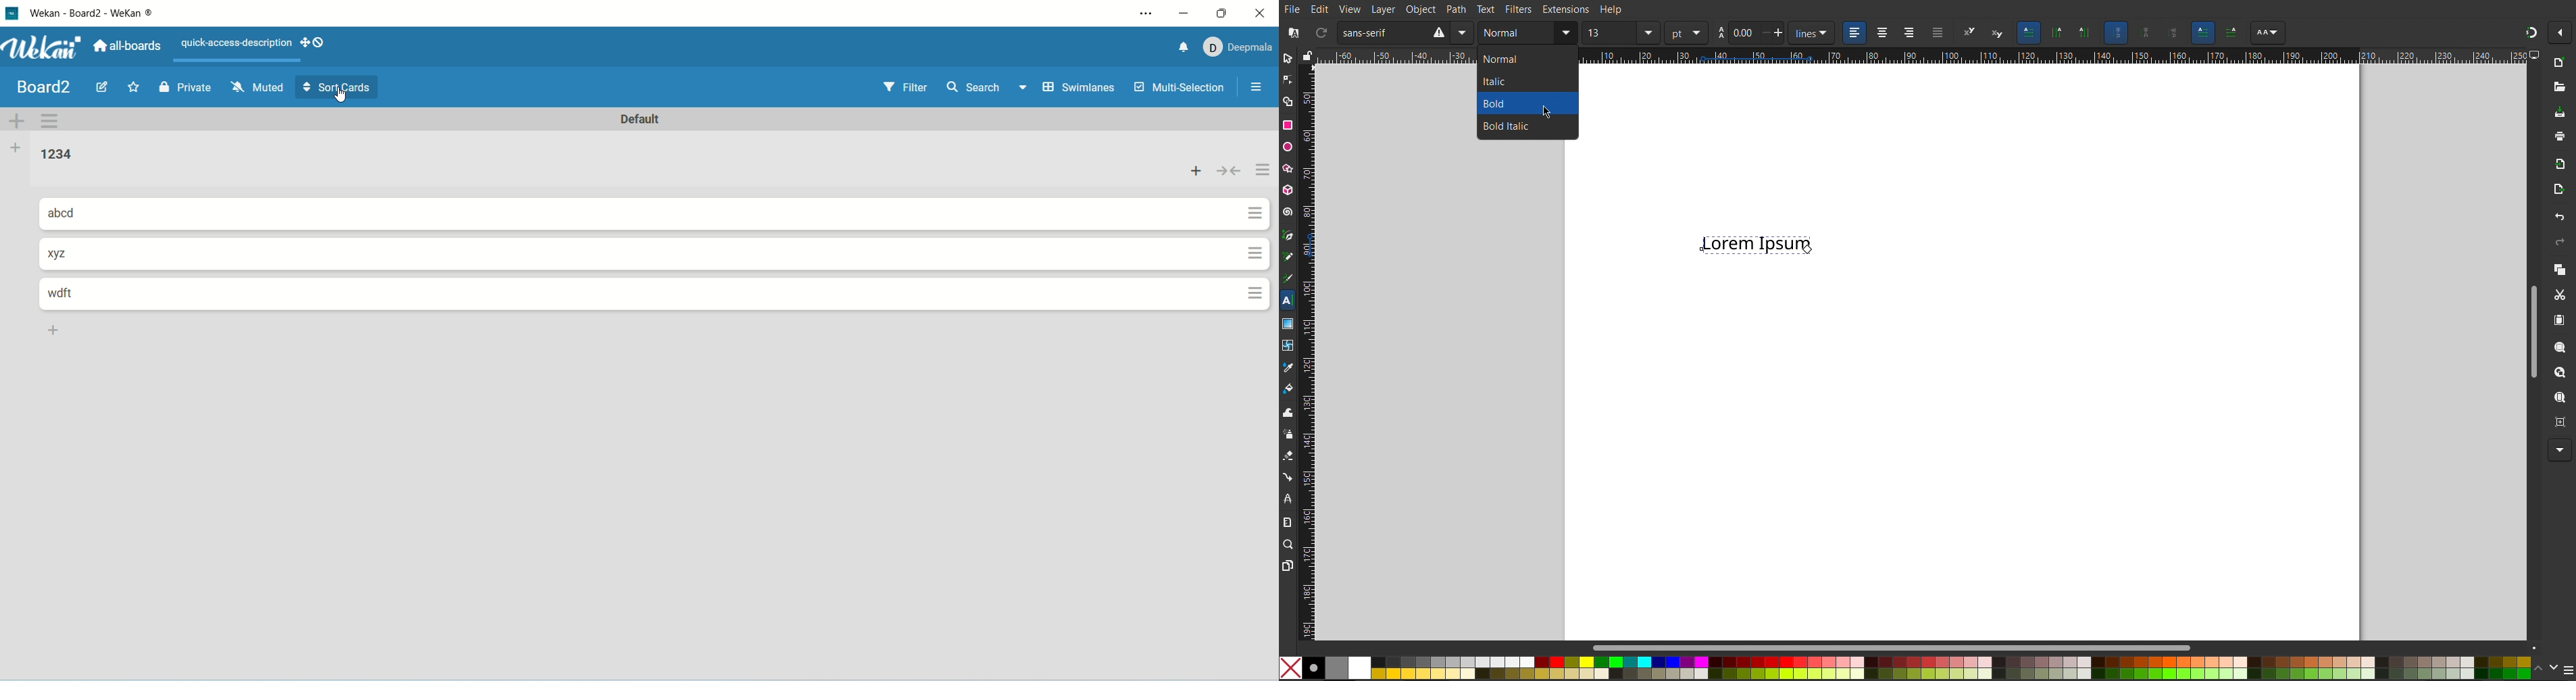 The image size is (2576, 700). What do you see at coordinates (129, 46) in the screenshot?
I see `all boards` at bounding box center [129, 46].